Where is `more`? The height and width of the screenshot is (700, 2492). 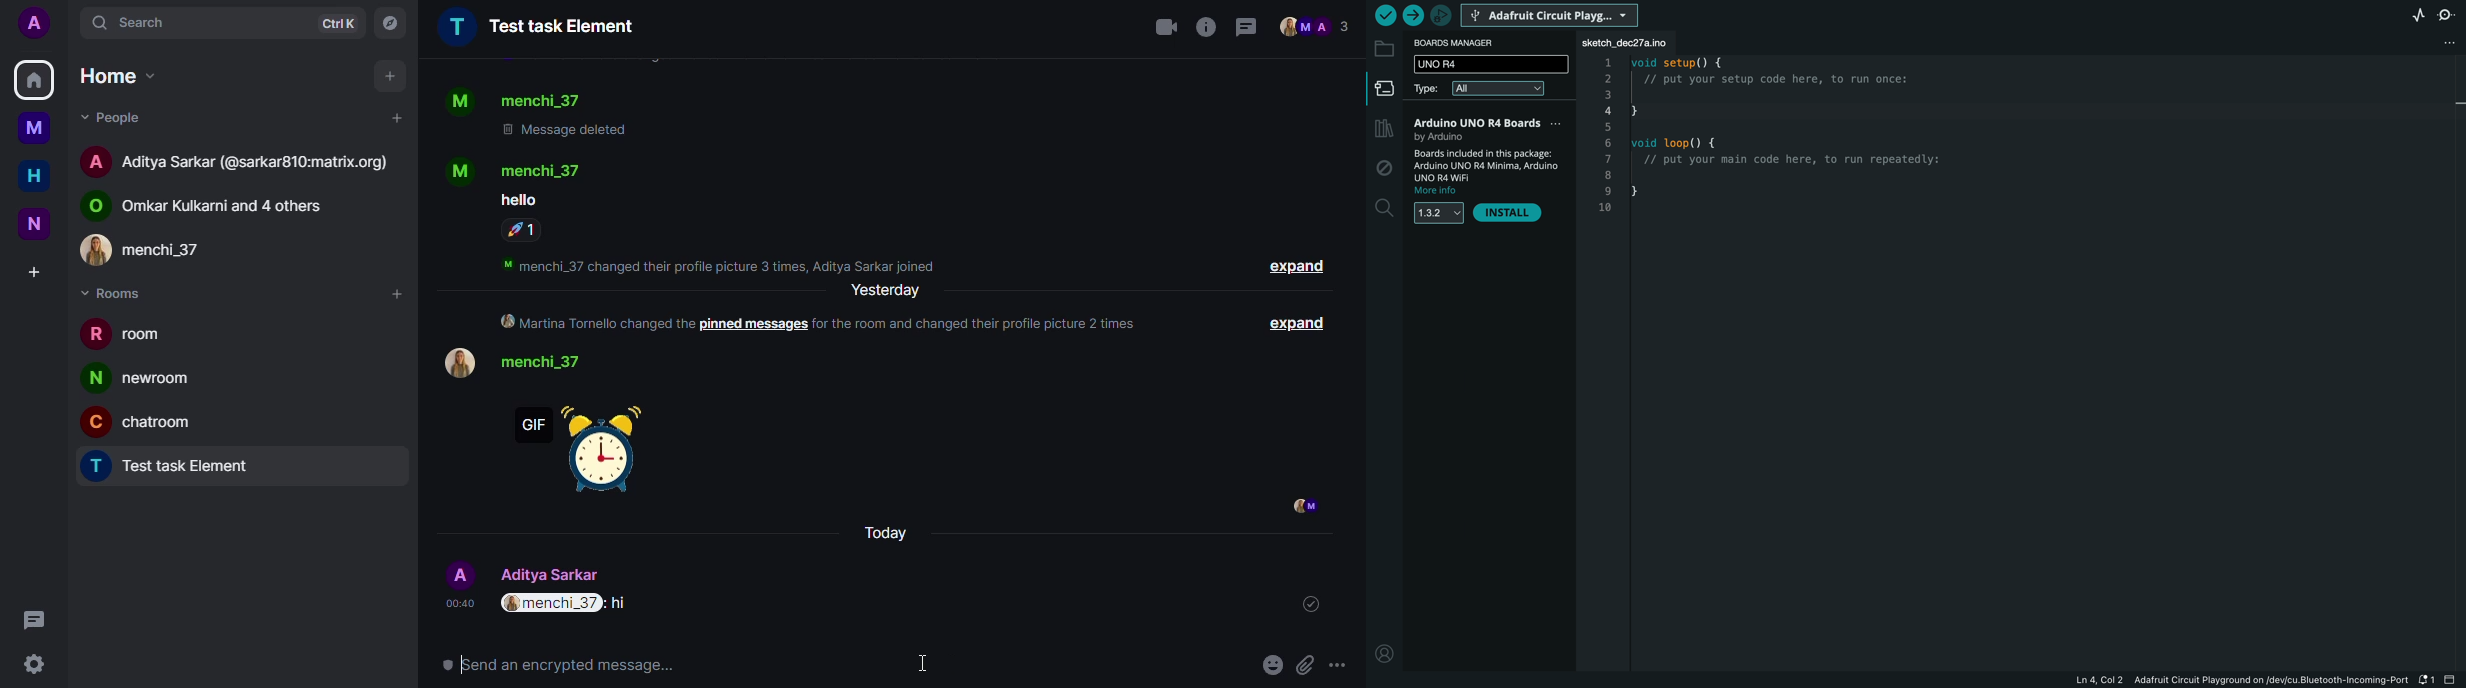 more is located at coordinates (1342, 666).